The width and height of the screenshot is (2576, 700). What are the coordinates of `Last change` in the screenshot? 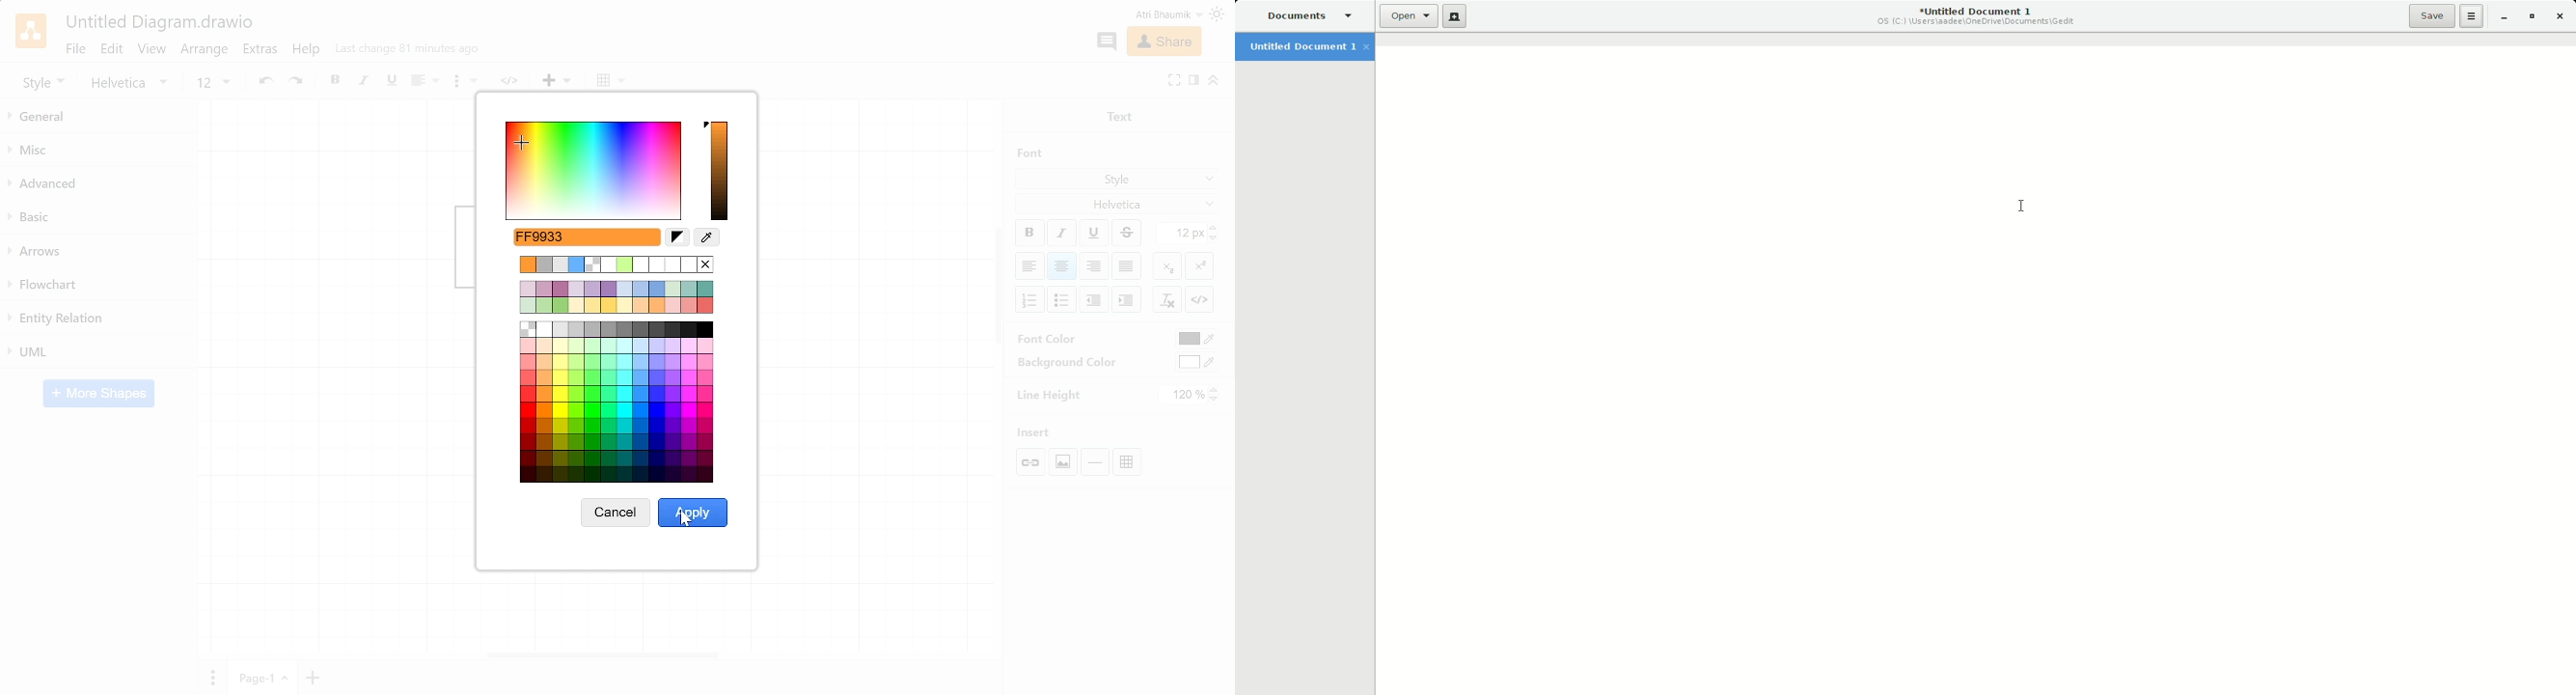 It's located at (407, 53).